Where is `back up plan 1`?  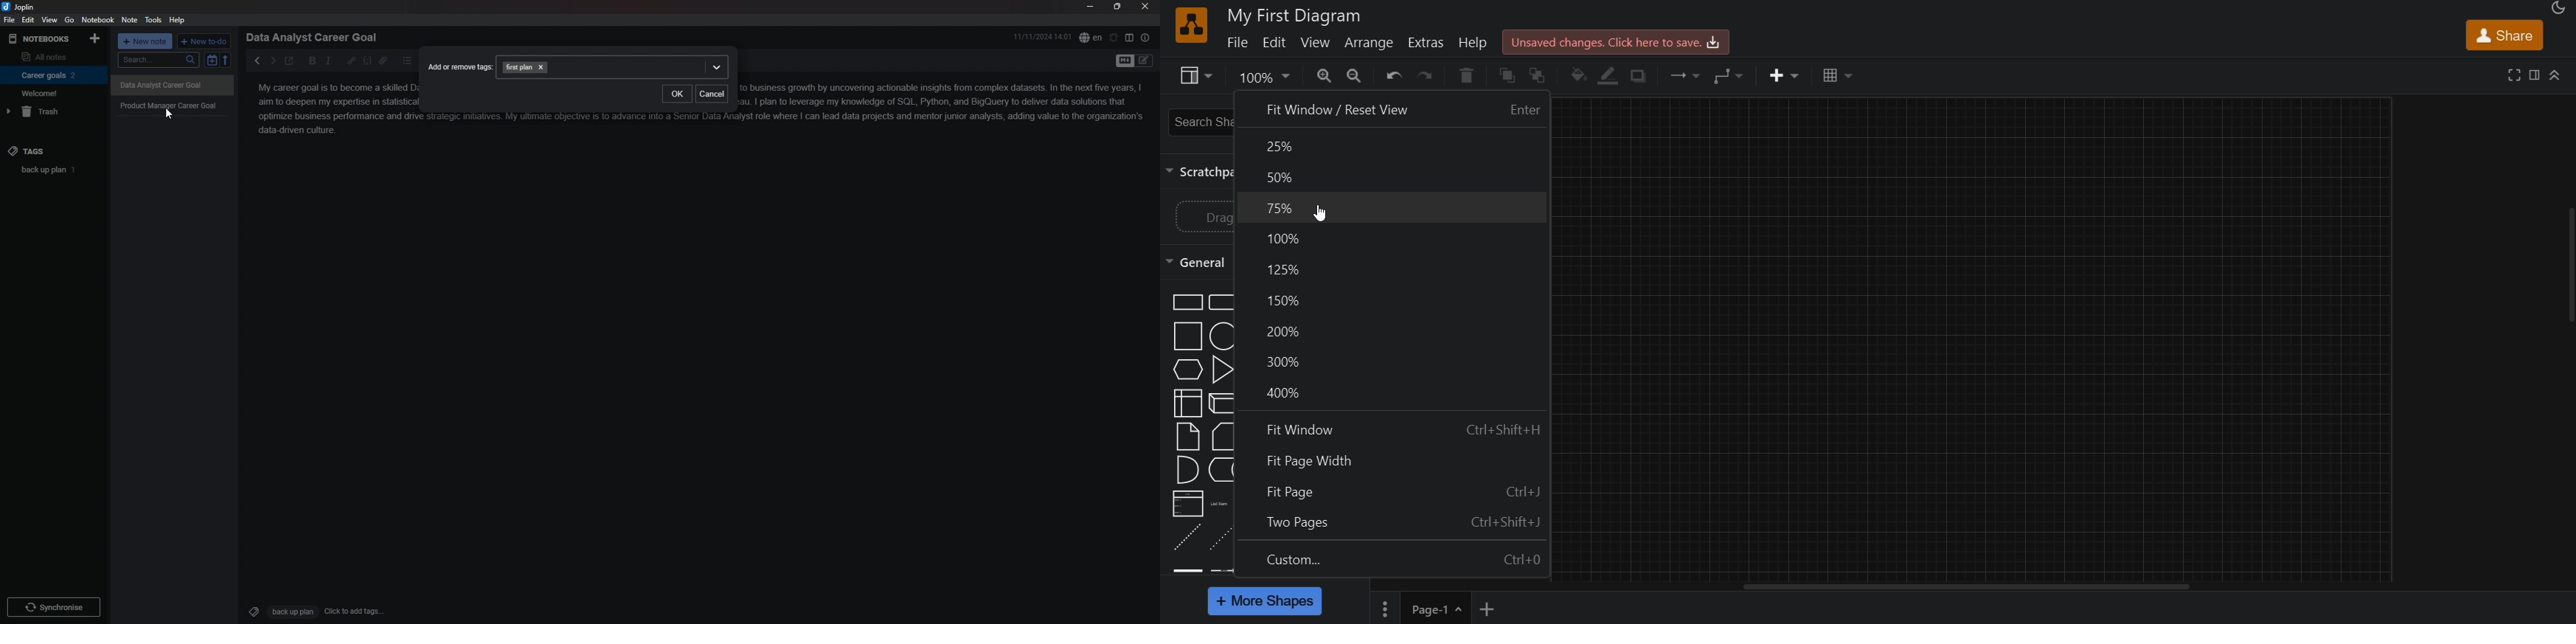 back up plan 1 is located at coordinates (56, 169).